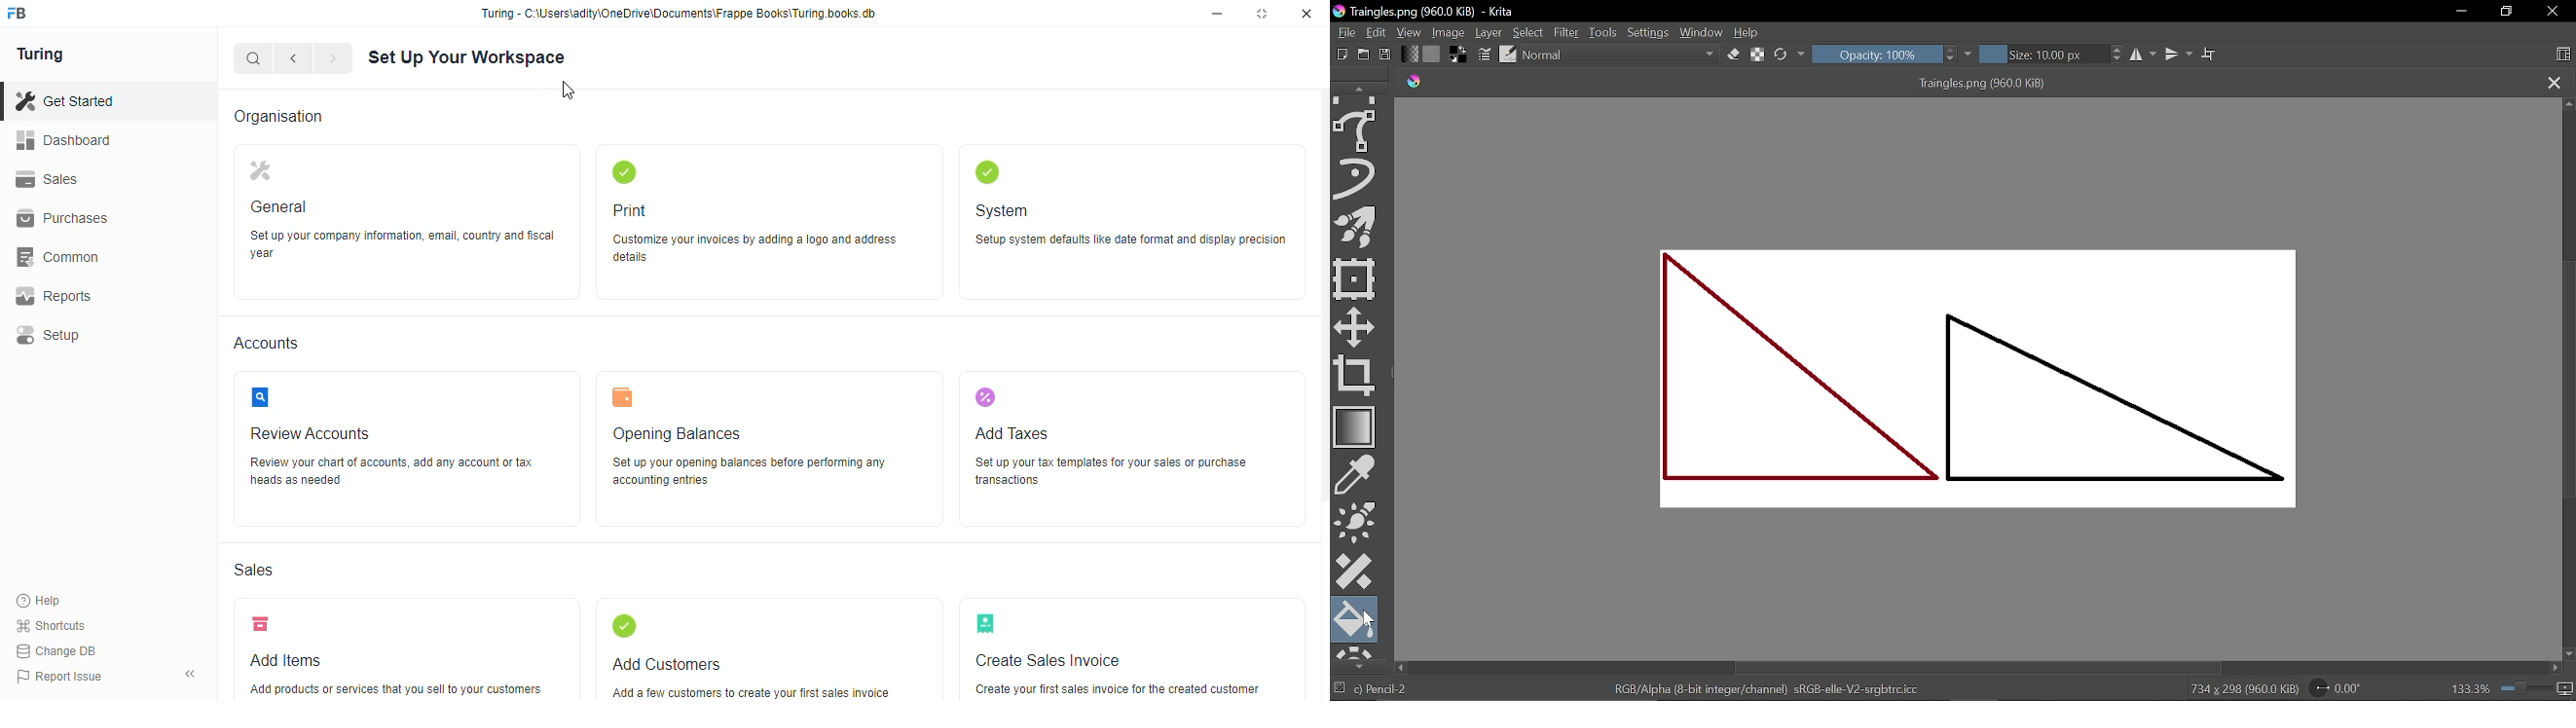  Describe the element at coordinates (407, 221) in the screenshot. I see `General Set up your company information, email, country and fiscal year` at that location.